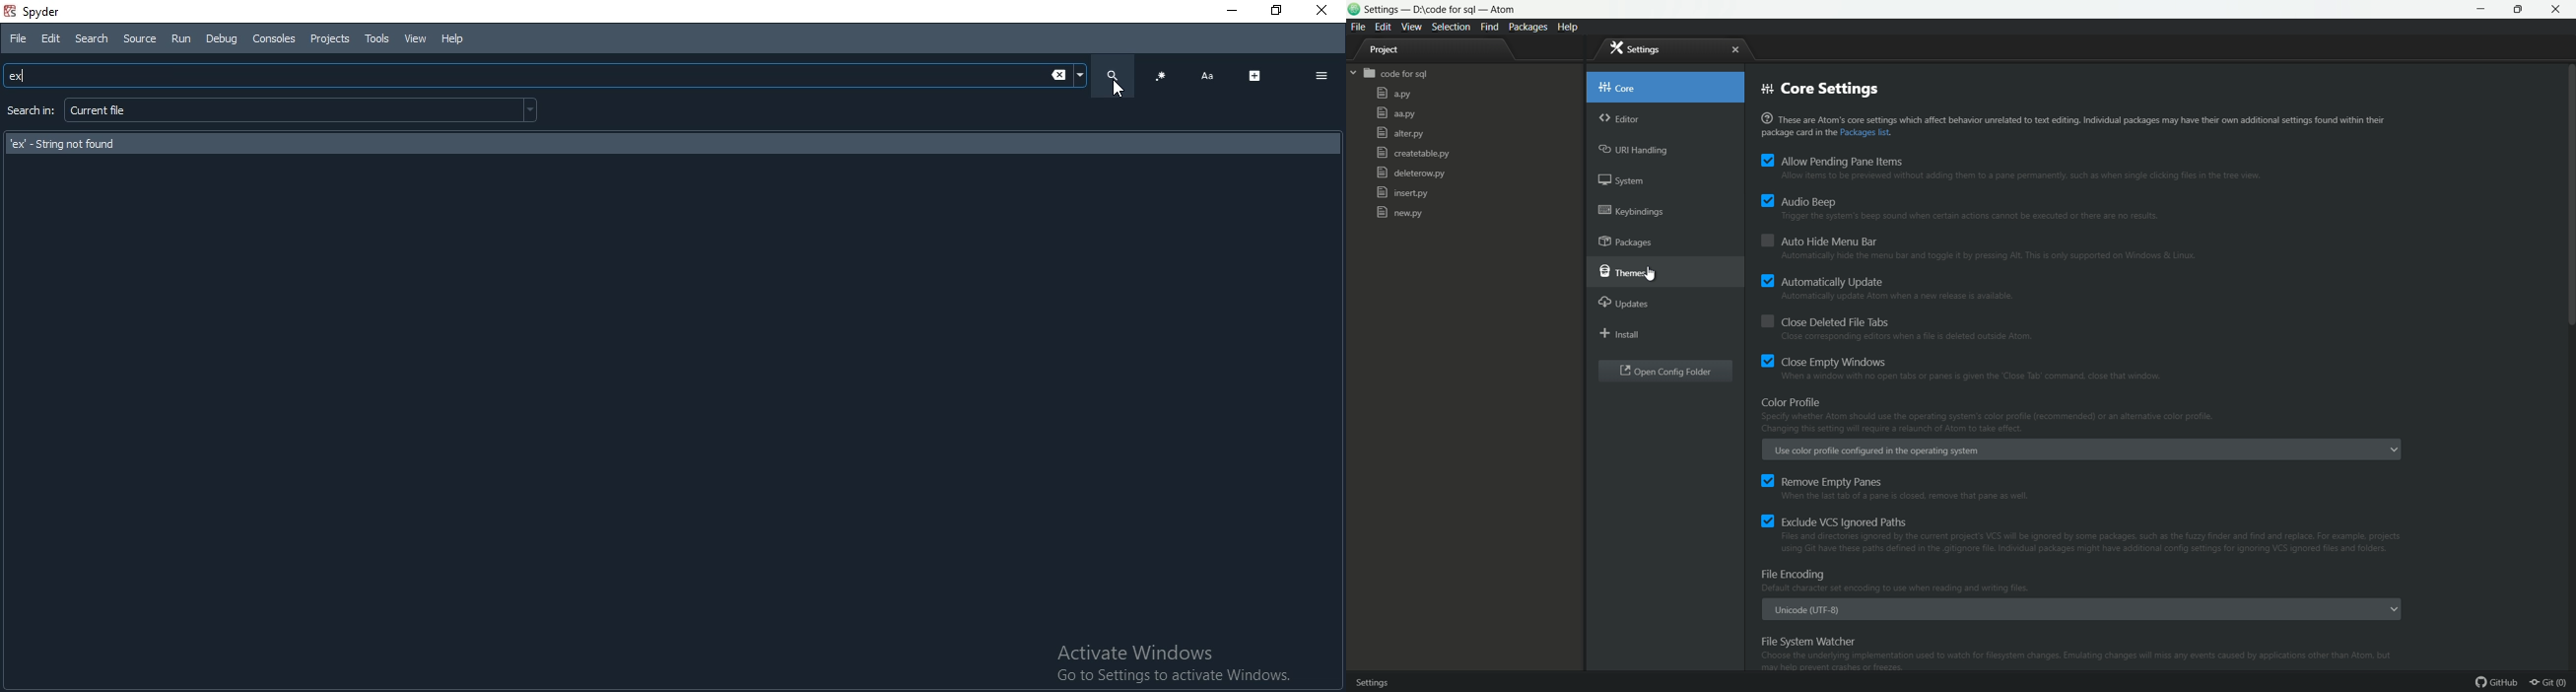 This screenshot has width=2576, height=700. What do you see at coordinates (1820, 240) in the screenshot?
I see `auto hide menu bar` at bounding box center [1820, 240].